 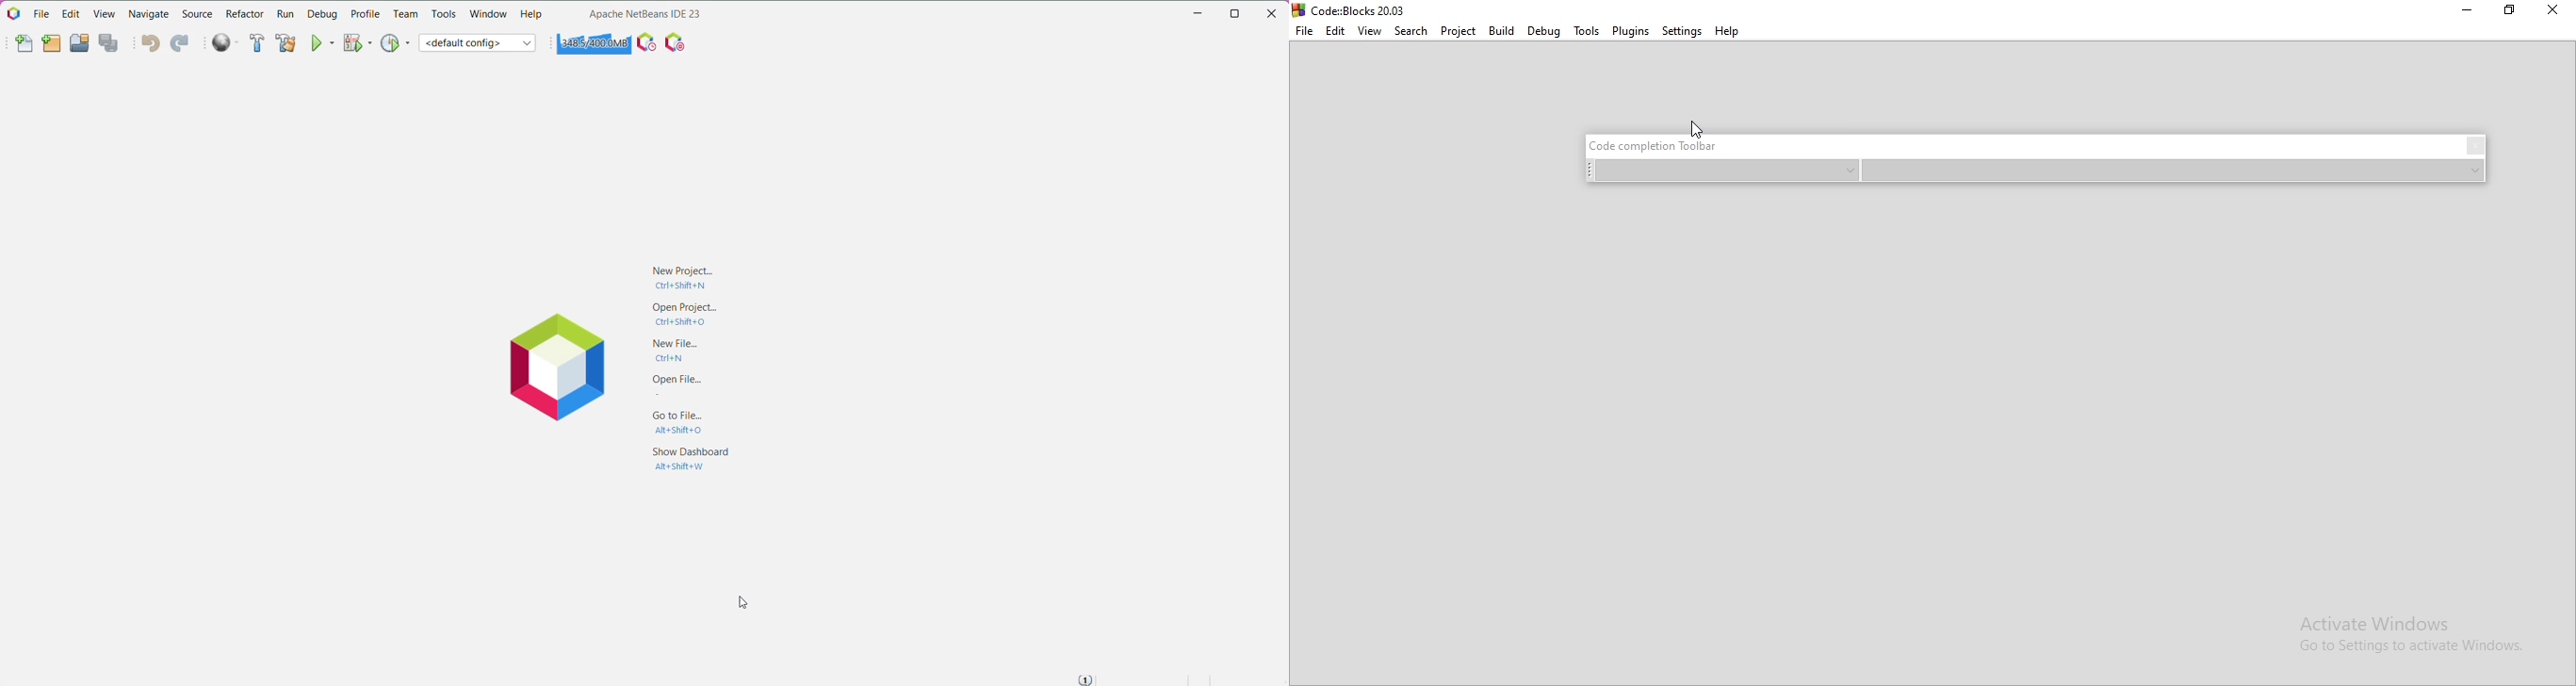 What do you see at coordinates (111, 44) in the screenshot?
I see `Save All` at bounding box center [111, 44].